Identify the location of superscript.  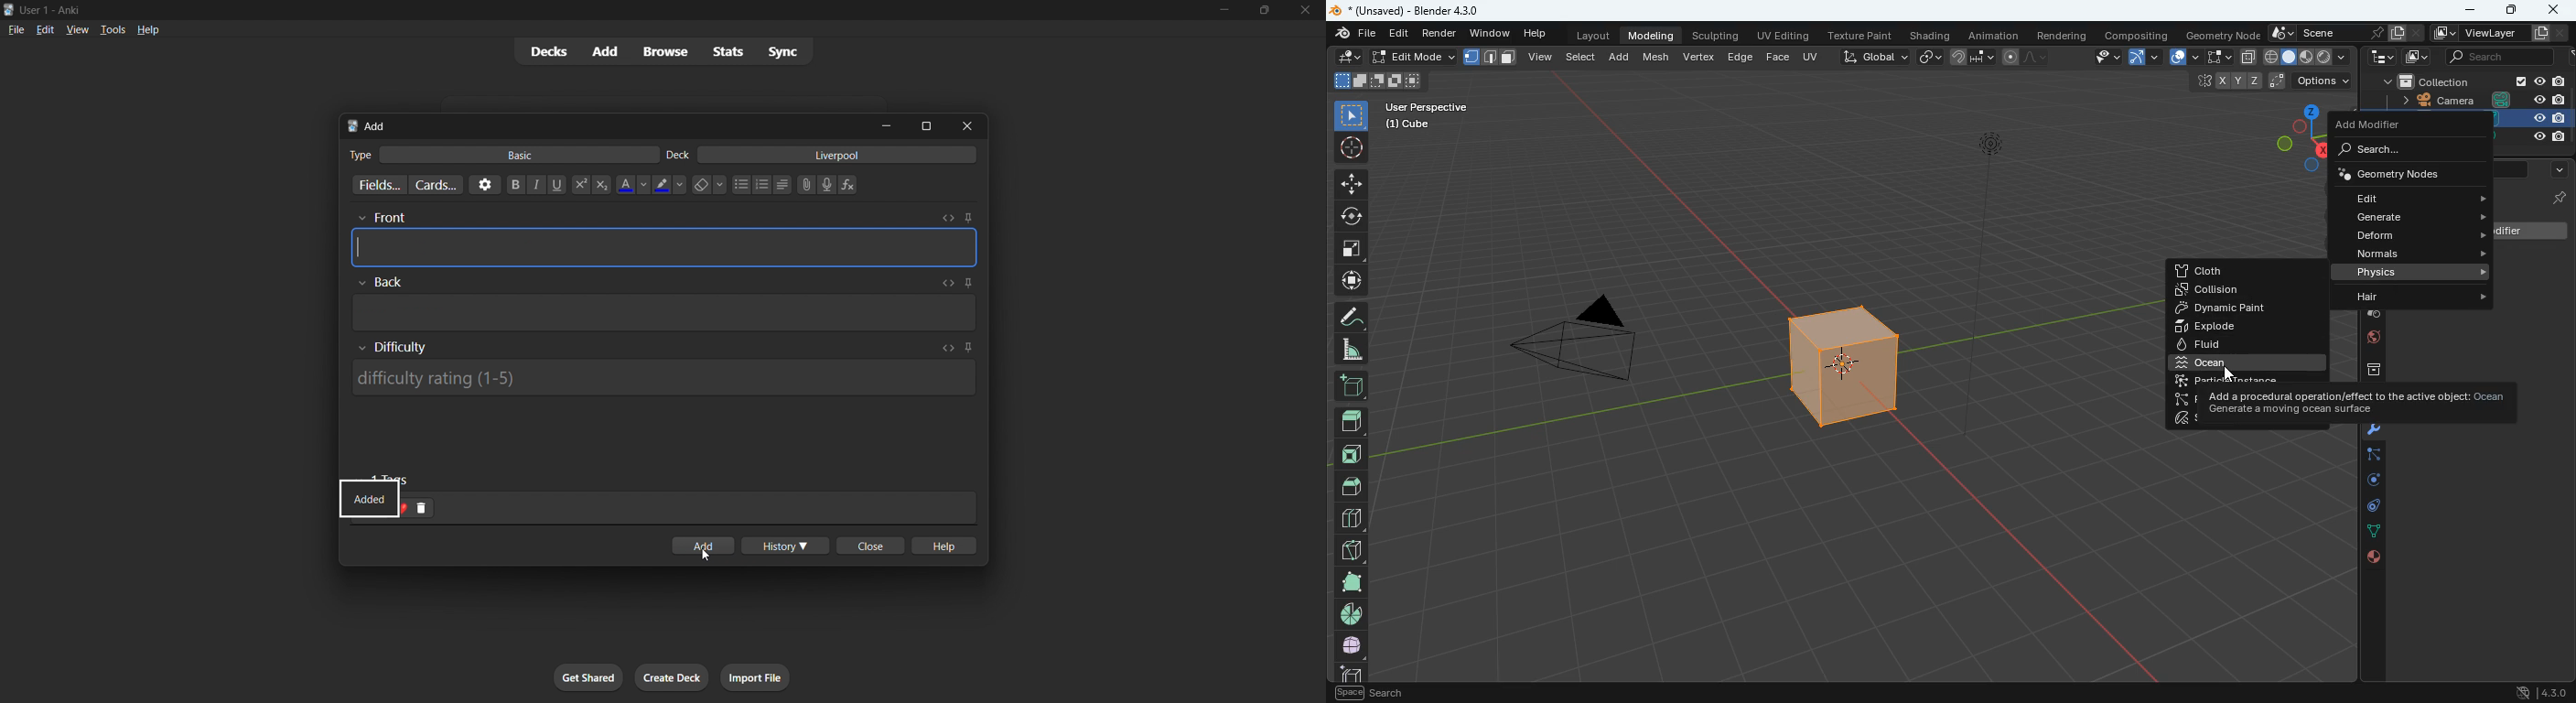
(580, 185).